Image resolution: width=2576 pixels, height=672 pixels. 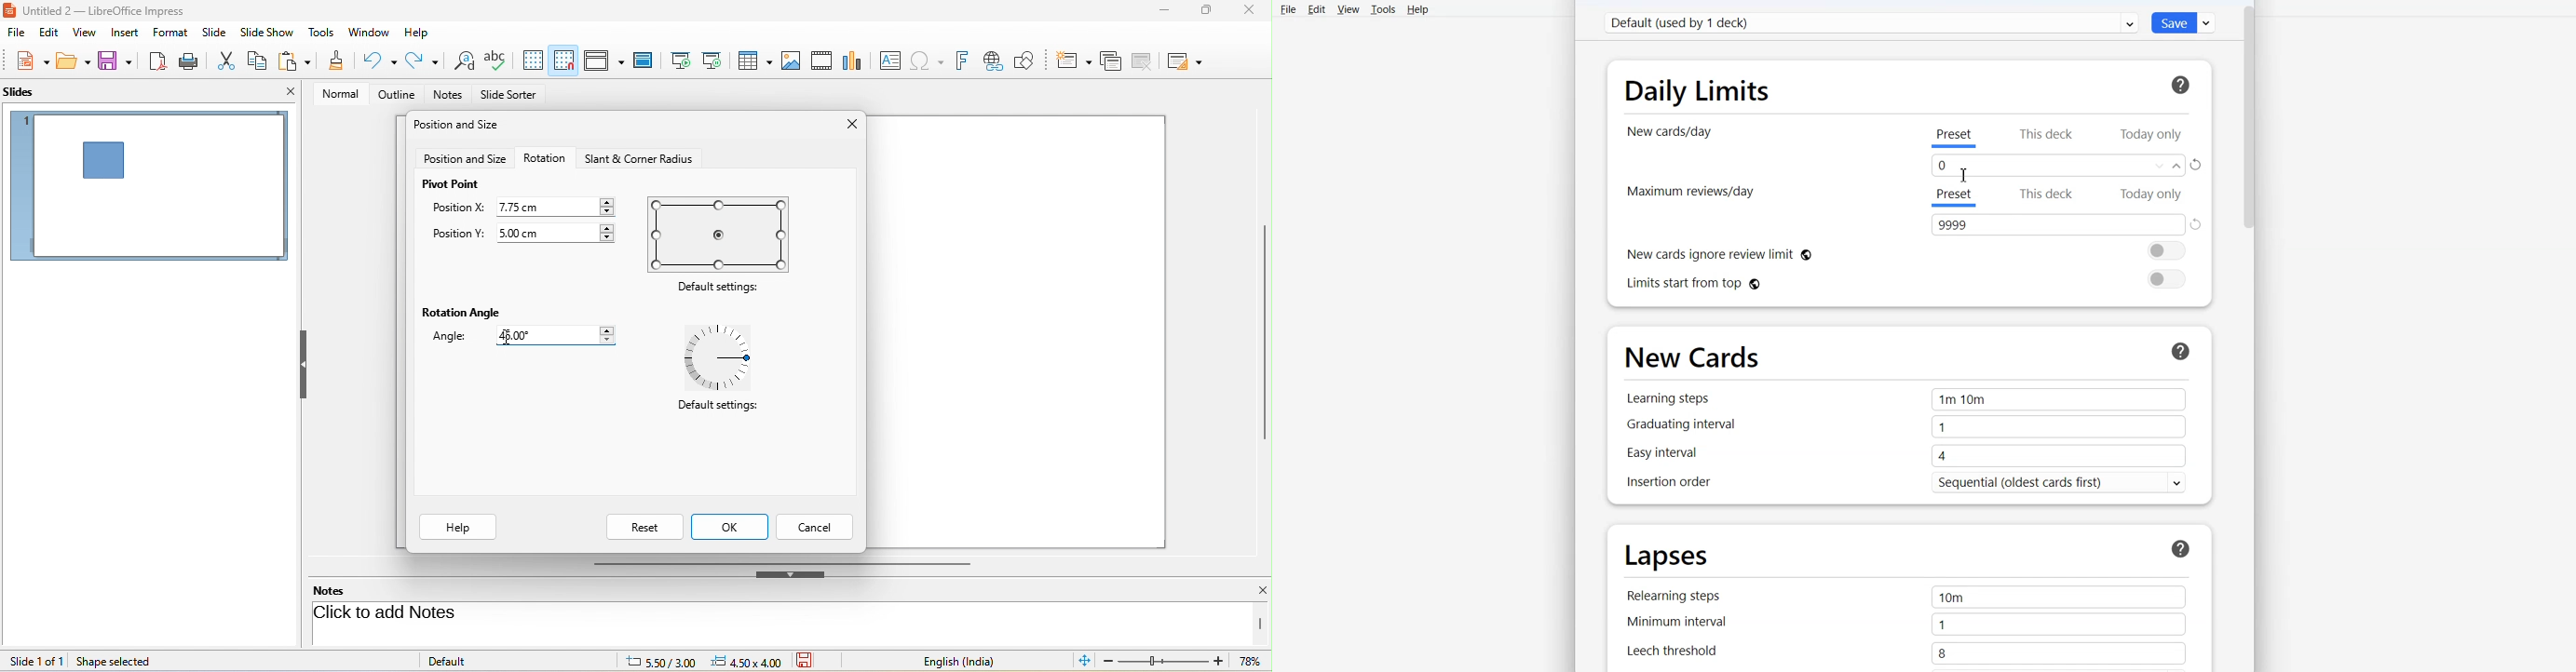 What do you see at coordinates (2197, 166) in the screenshot?
I see `Rest` at bounding box center [2197, 166].